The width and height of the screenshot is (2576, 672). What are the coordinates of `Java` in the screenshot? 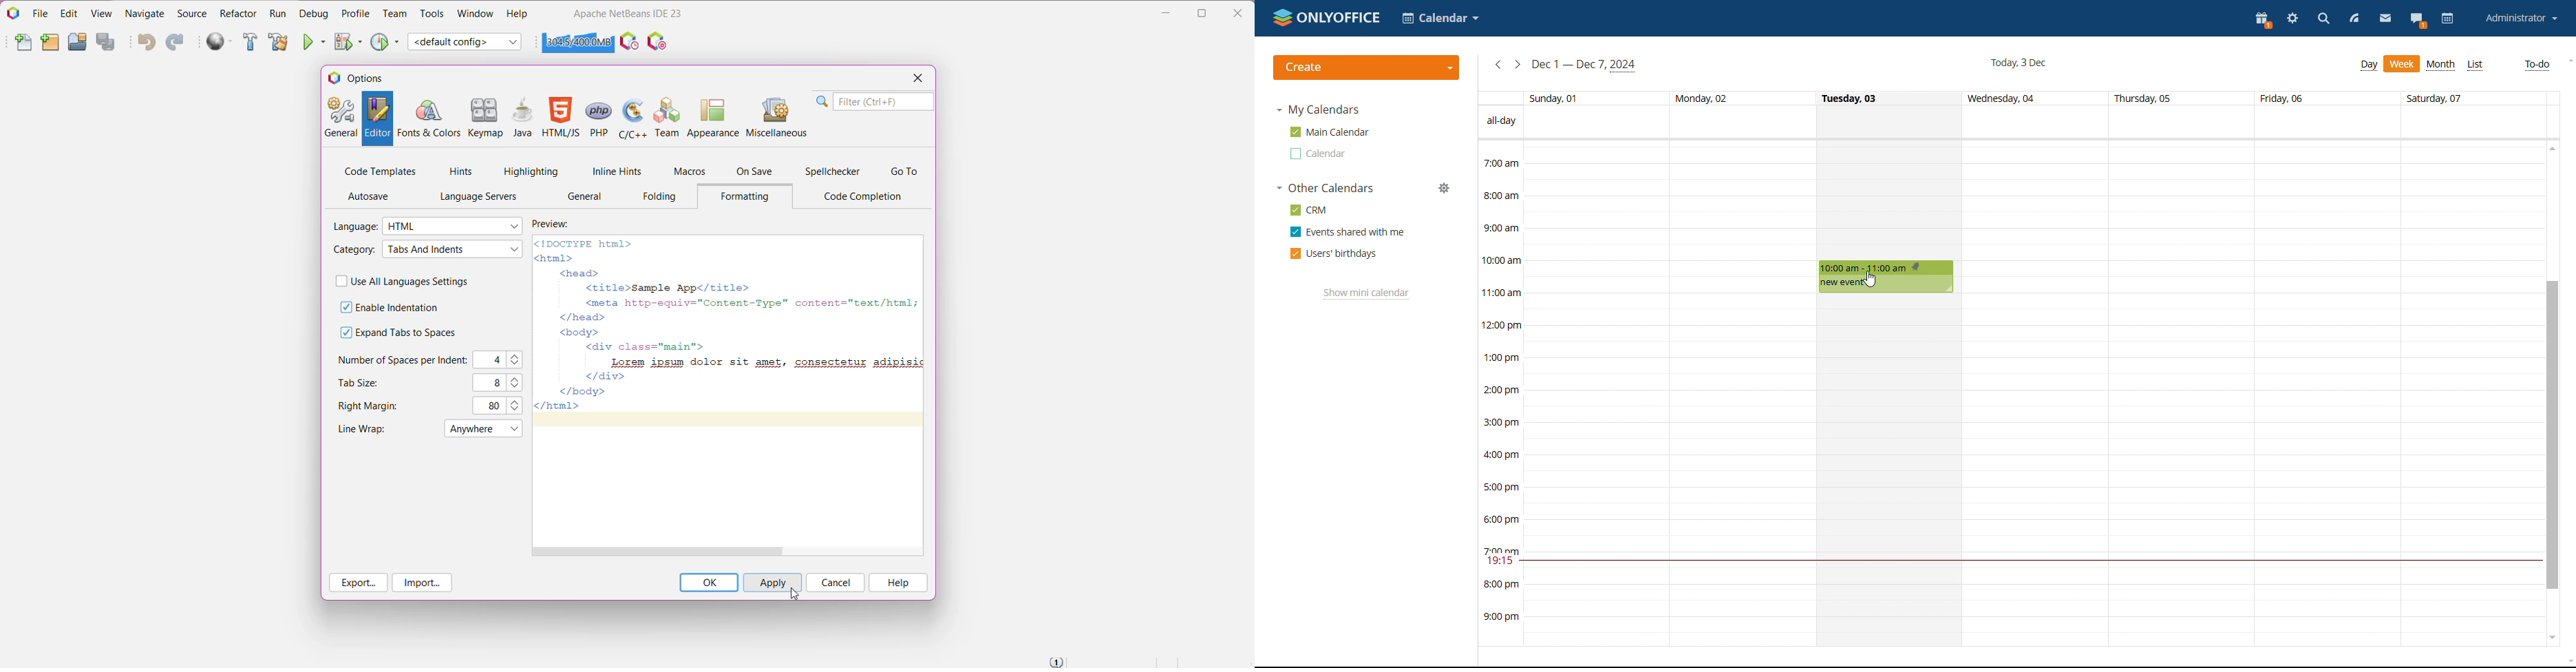 It's located at (522, 119).